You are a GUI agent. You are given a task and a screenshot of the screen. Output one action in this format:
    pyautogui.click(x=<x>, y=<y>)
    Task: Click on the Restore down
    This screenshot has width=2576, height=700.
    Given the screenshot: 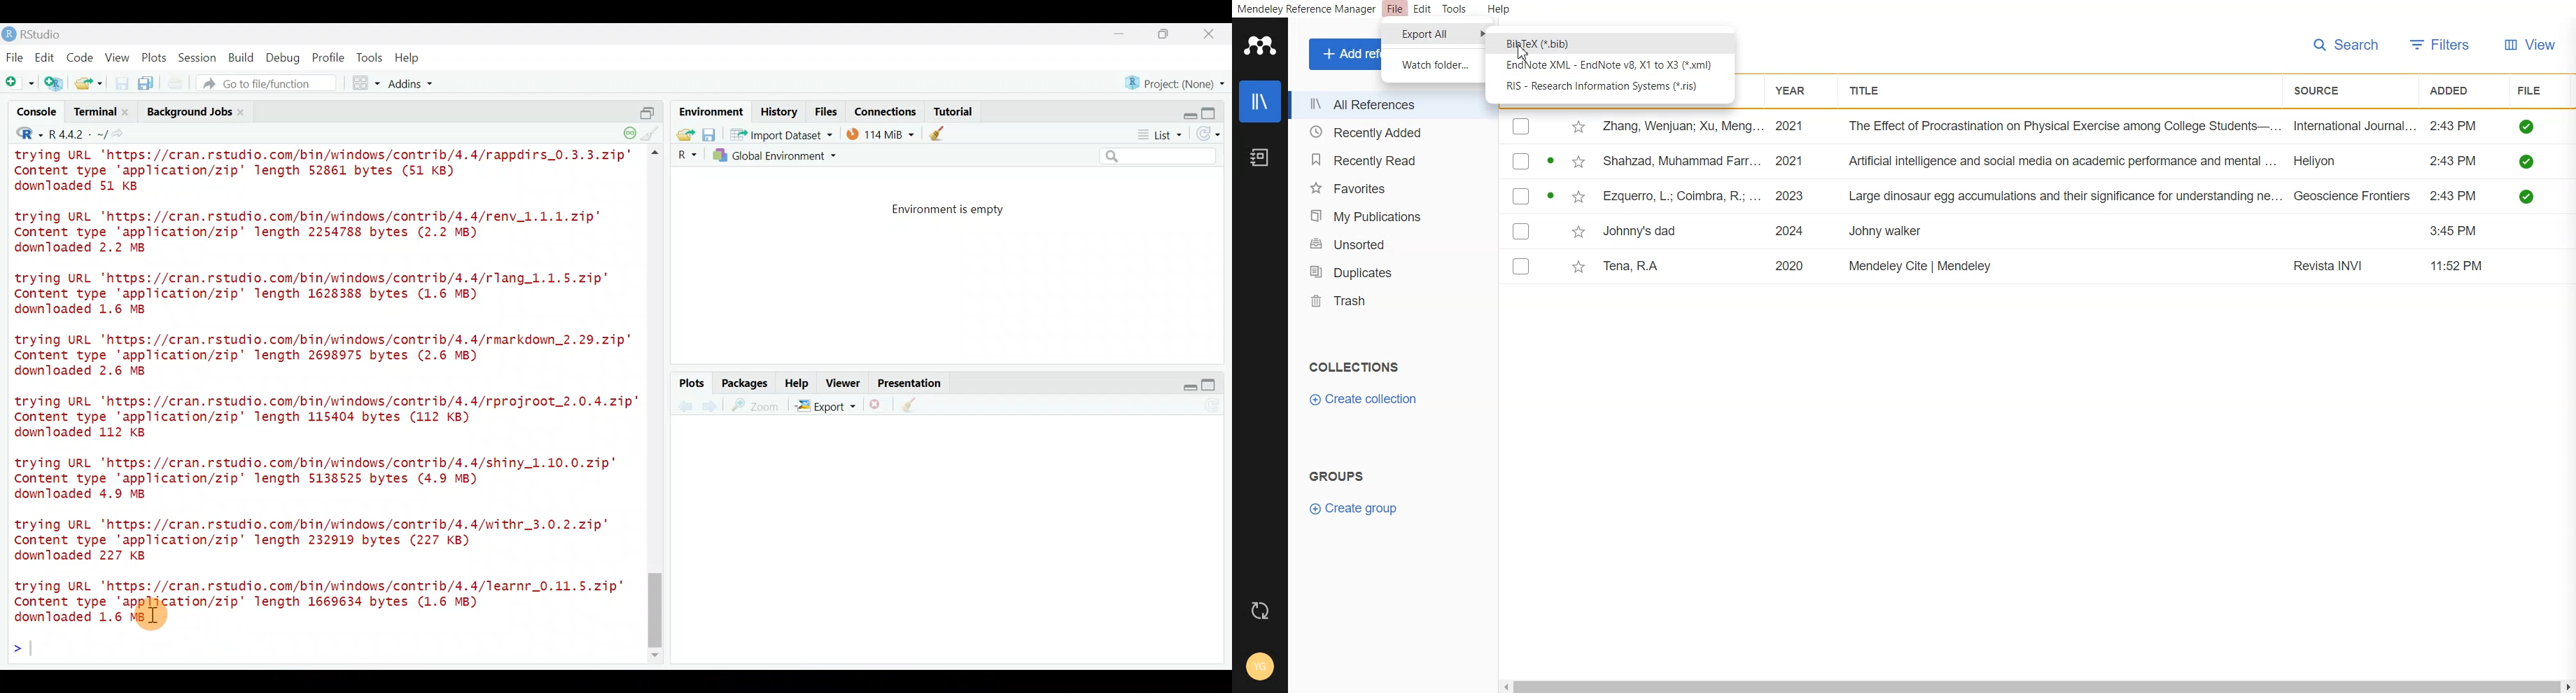 What is the action you would take?
    pyautogui.click(x=1185, y=111)
    